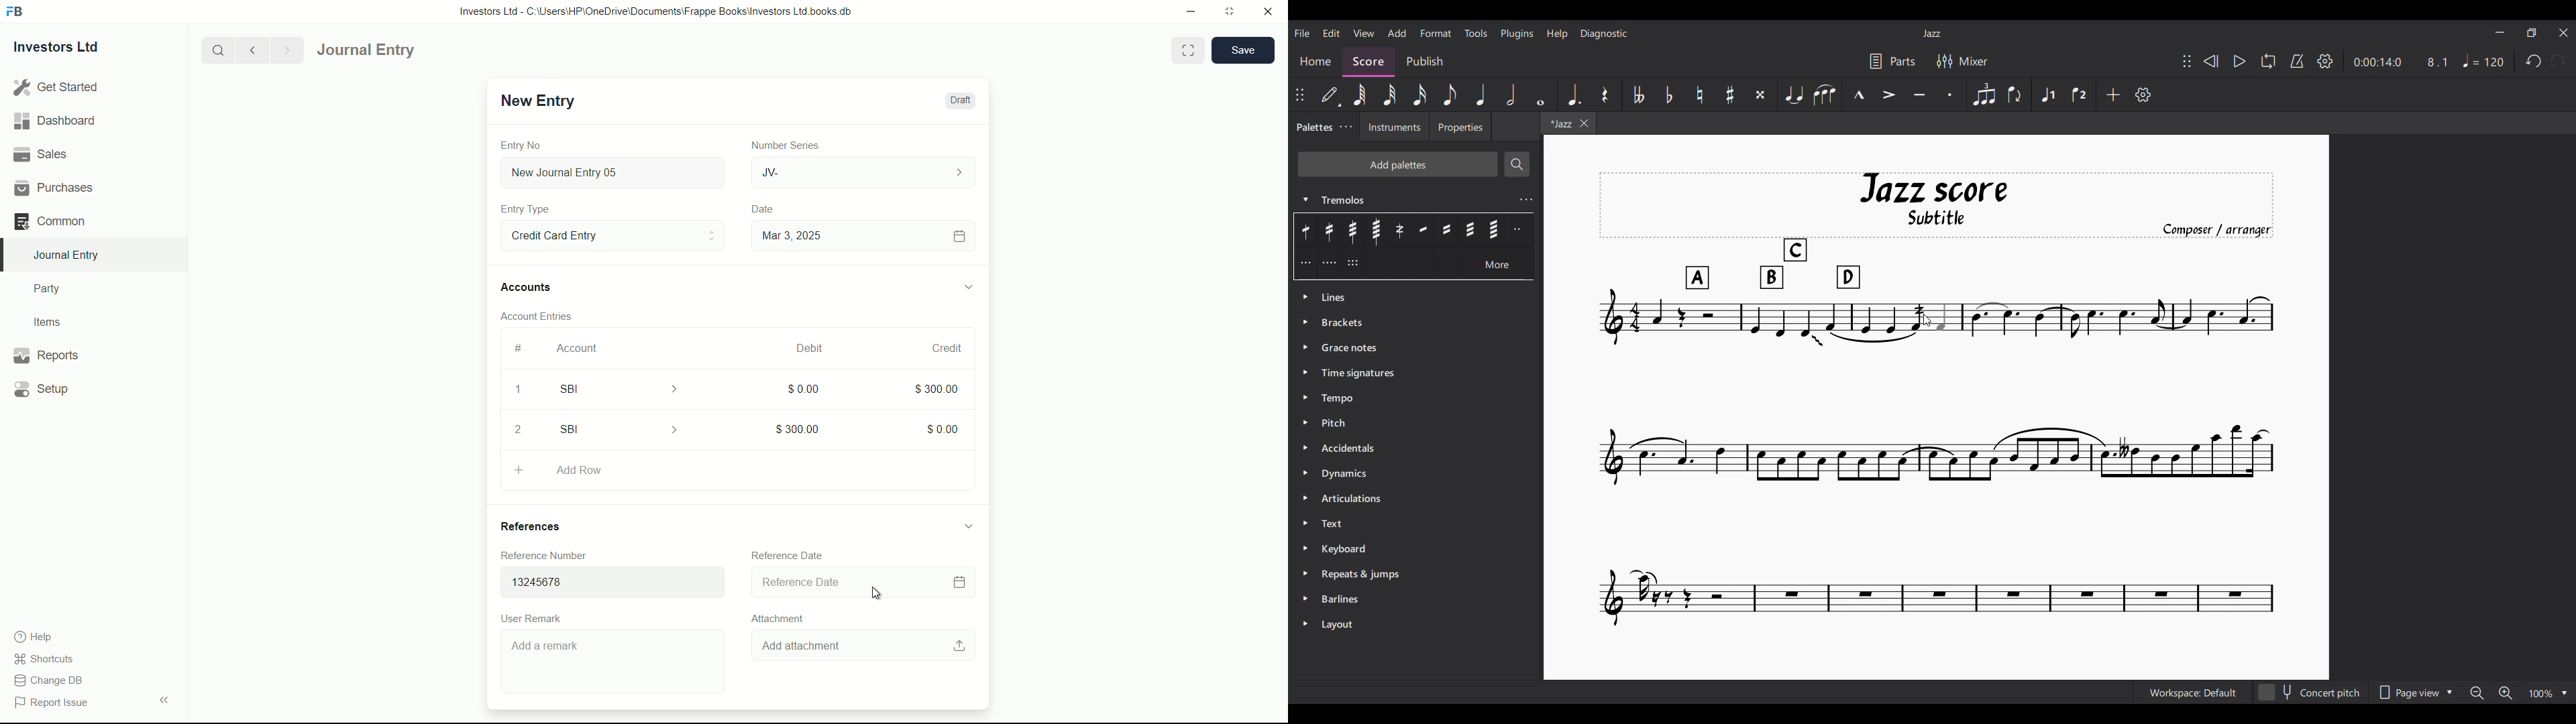  What do you see at coordinates (523, 143) in the screenshot?
I see `Entry No` at bounding box center [523, 143].